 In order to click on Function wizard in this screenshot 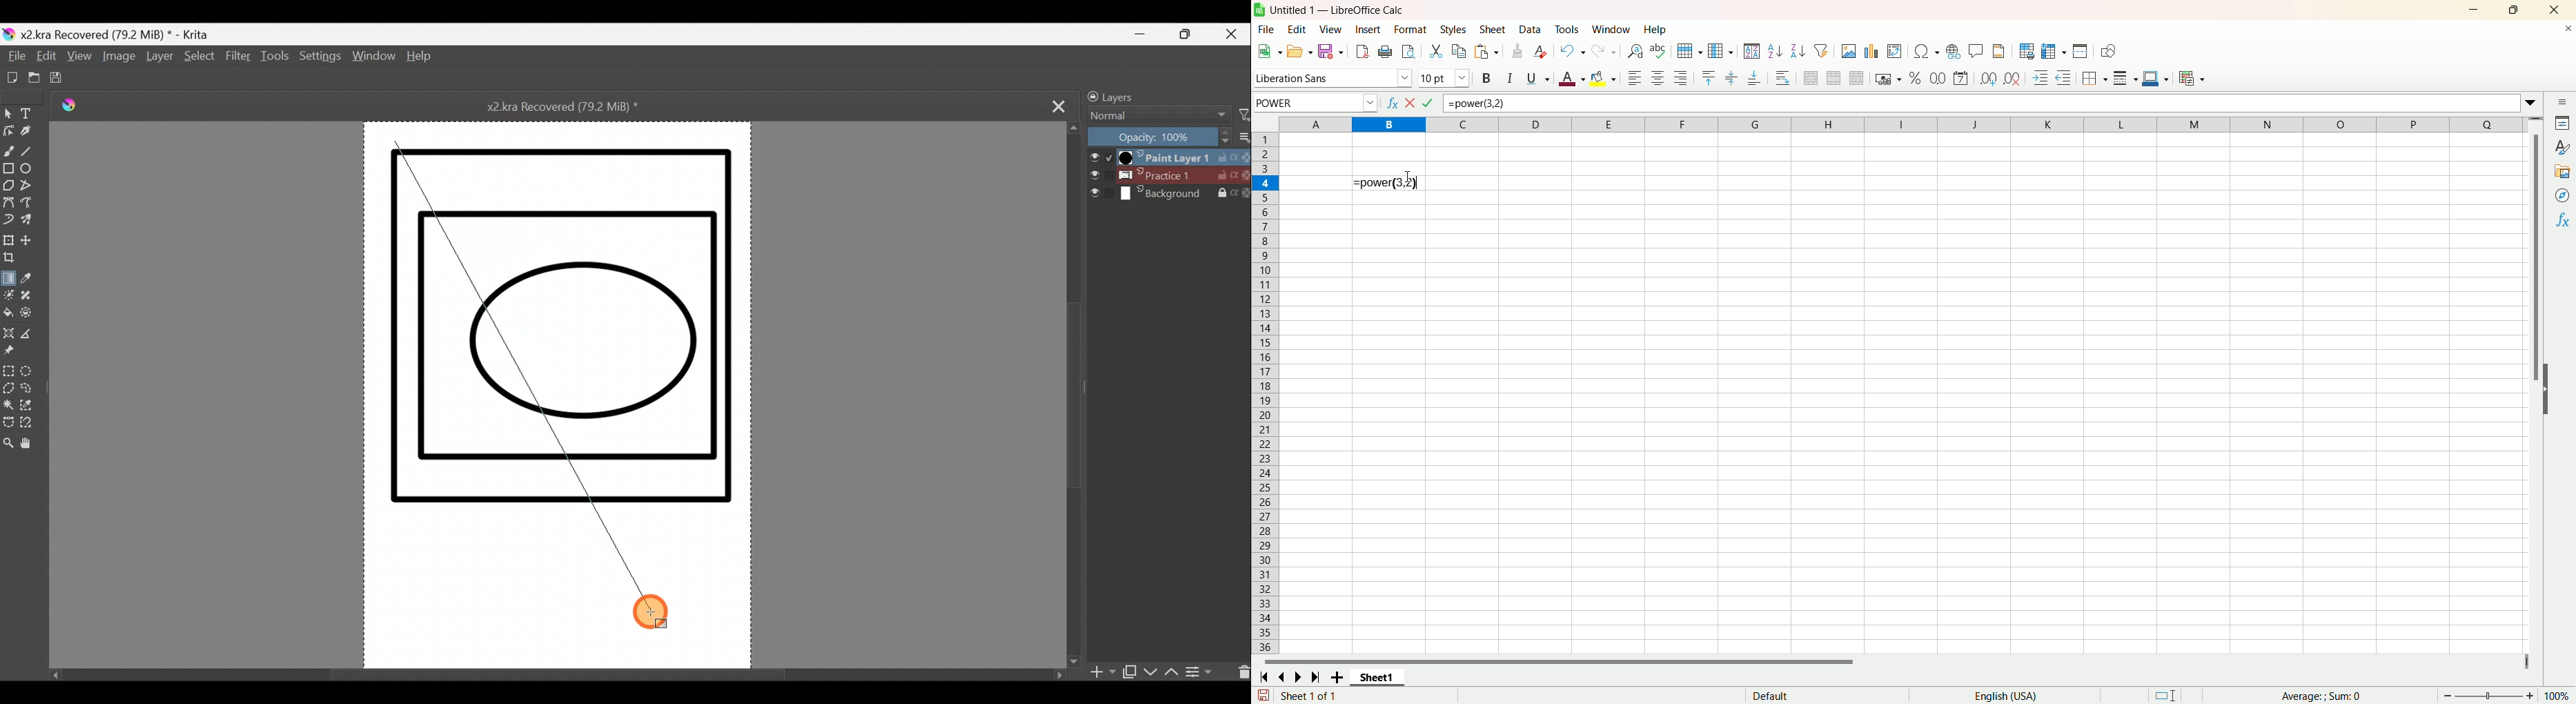, I will do `click(1391, 103)`.